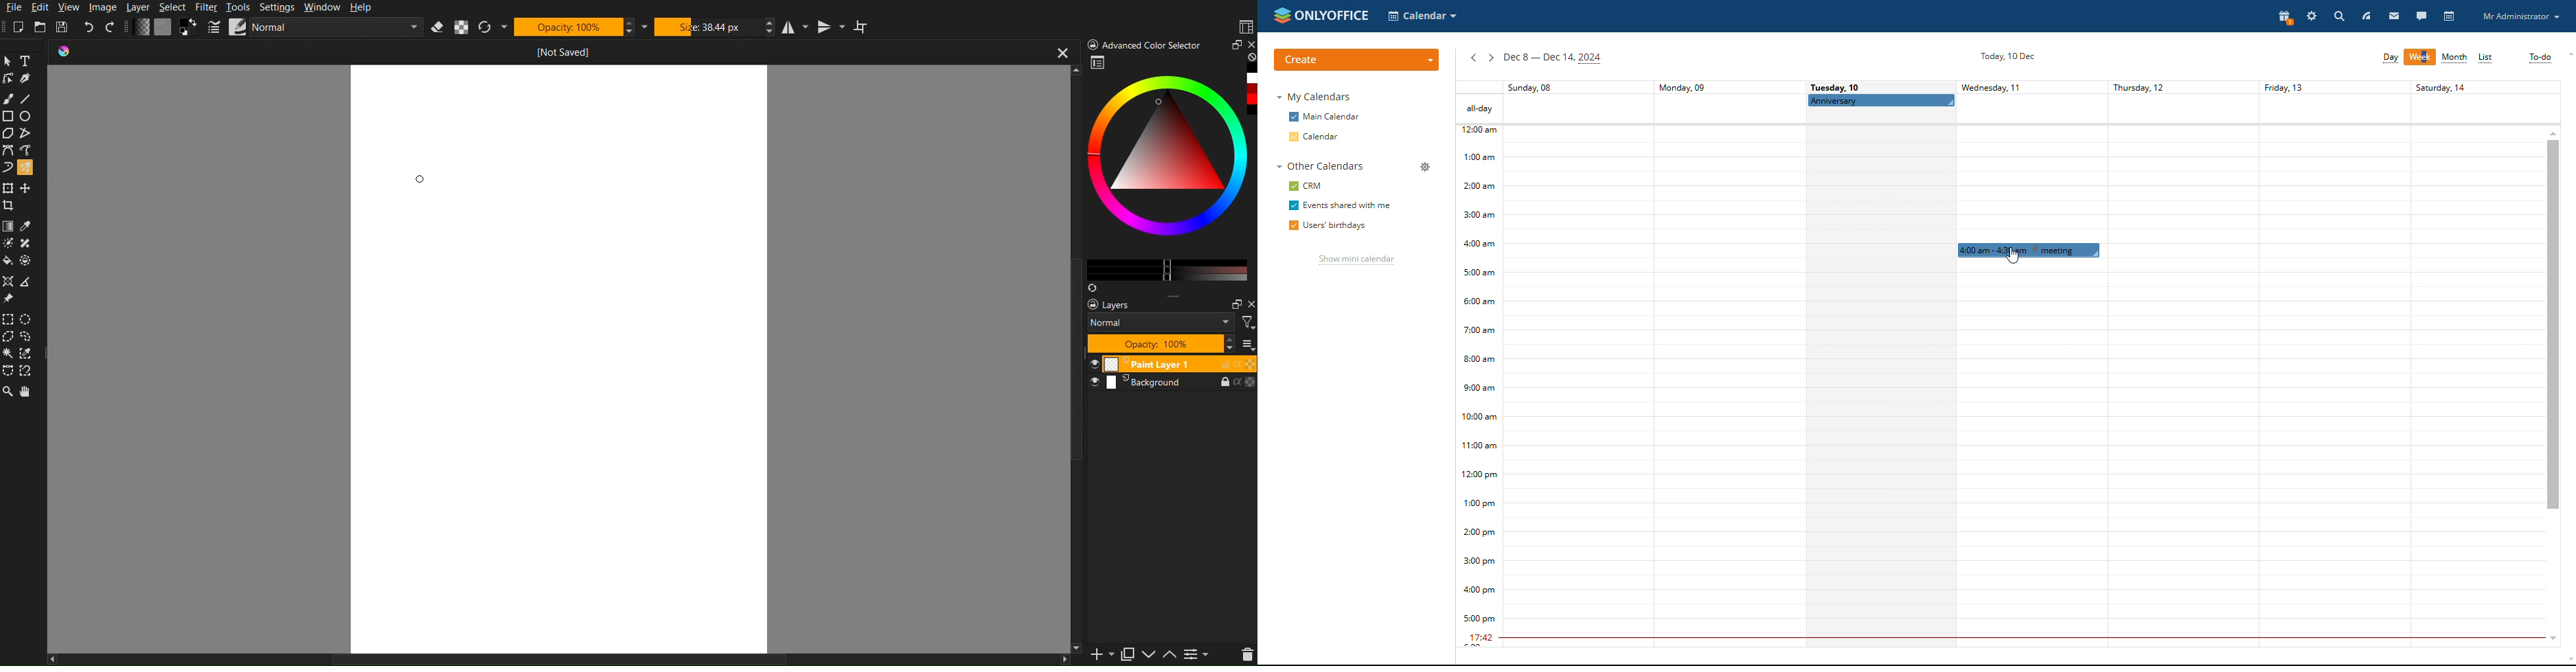 The width and height of the screenshot is (2576, 672). What do you see at coordinates (862, 27) in the screenshot?
I see `Wrap Around Mode` at bounding box center [862, 27].